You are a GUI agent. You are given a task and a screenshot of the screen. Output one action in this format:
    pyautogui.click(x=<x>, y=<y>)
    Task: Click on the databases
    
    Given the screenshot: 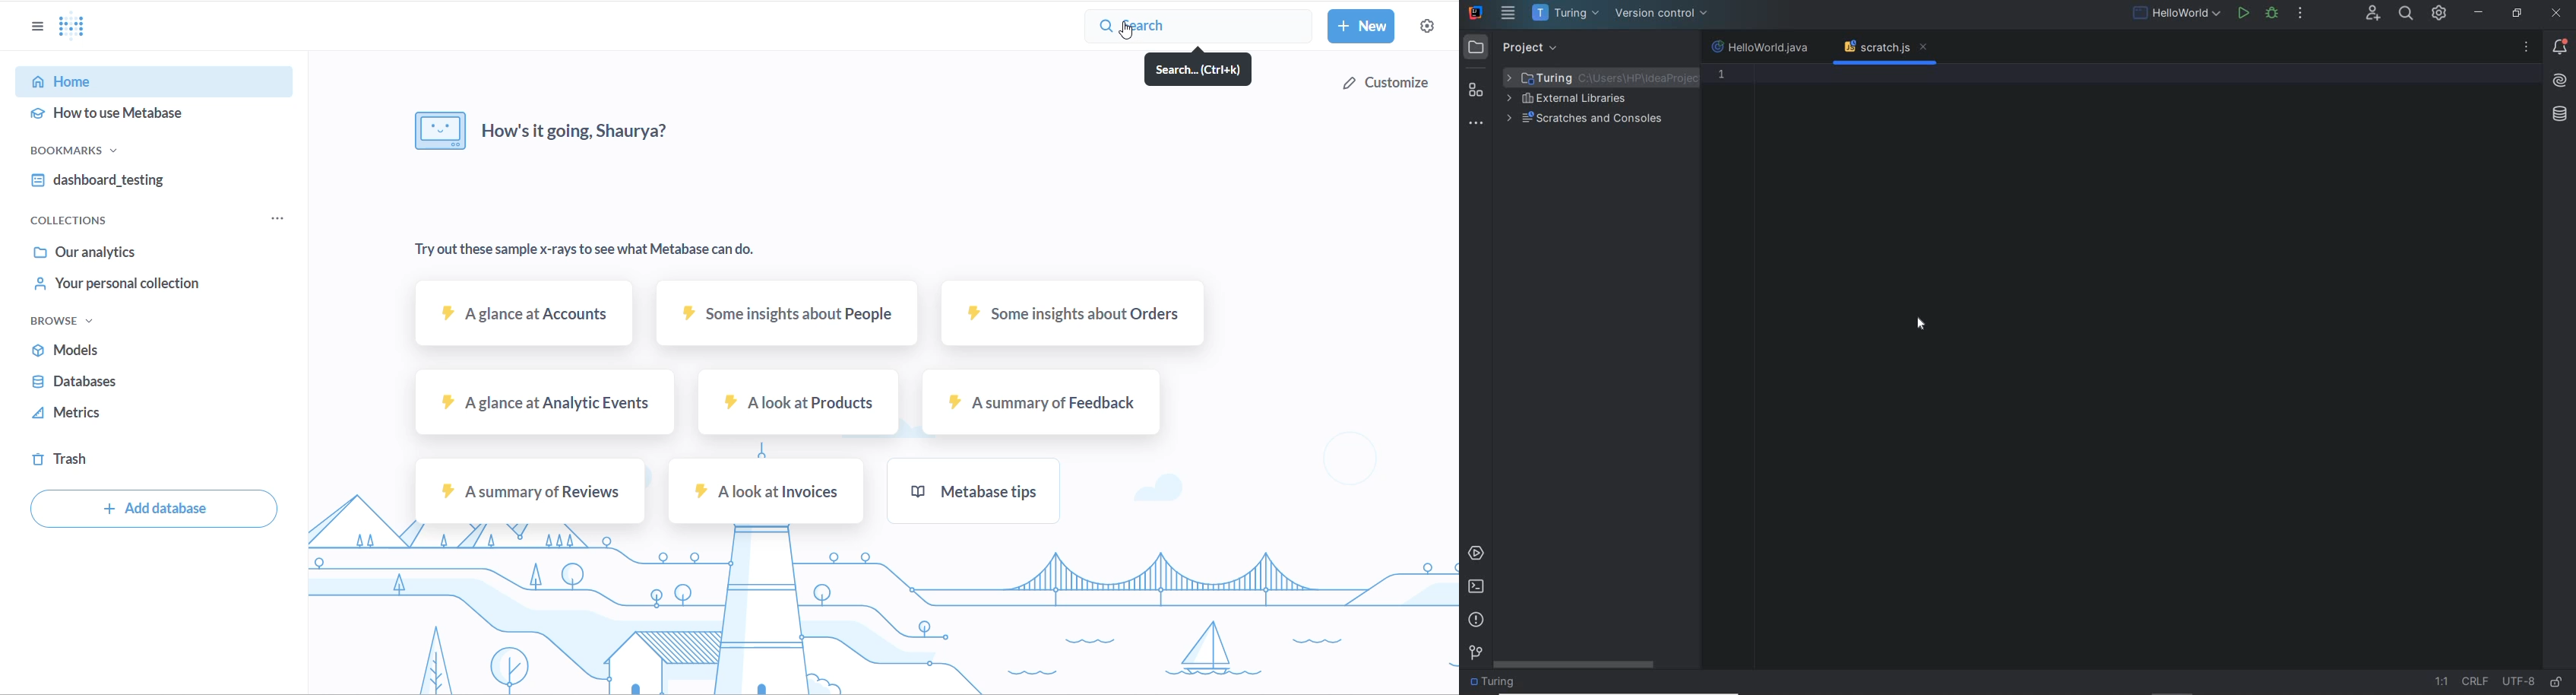 What is the action you would take?
    pyautogui.click(x=125, y=385)
    